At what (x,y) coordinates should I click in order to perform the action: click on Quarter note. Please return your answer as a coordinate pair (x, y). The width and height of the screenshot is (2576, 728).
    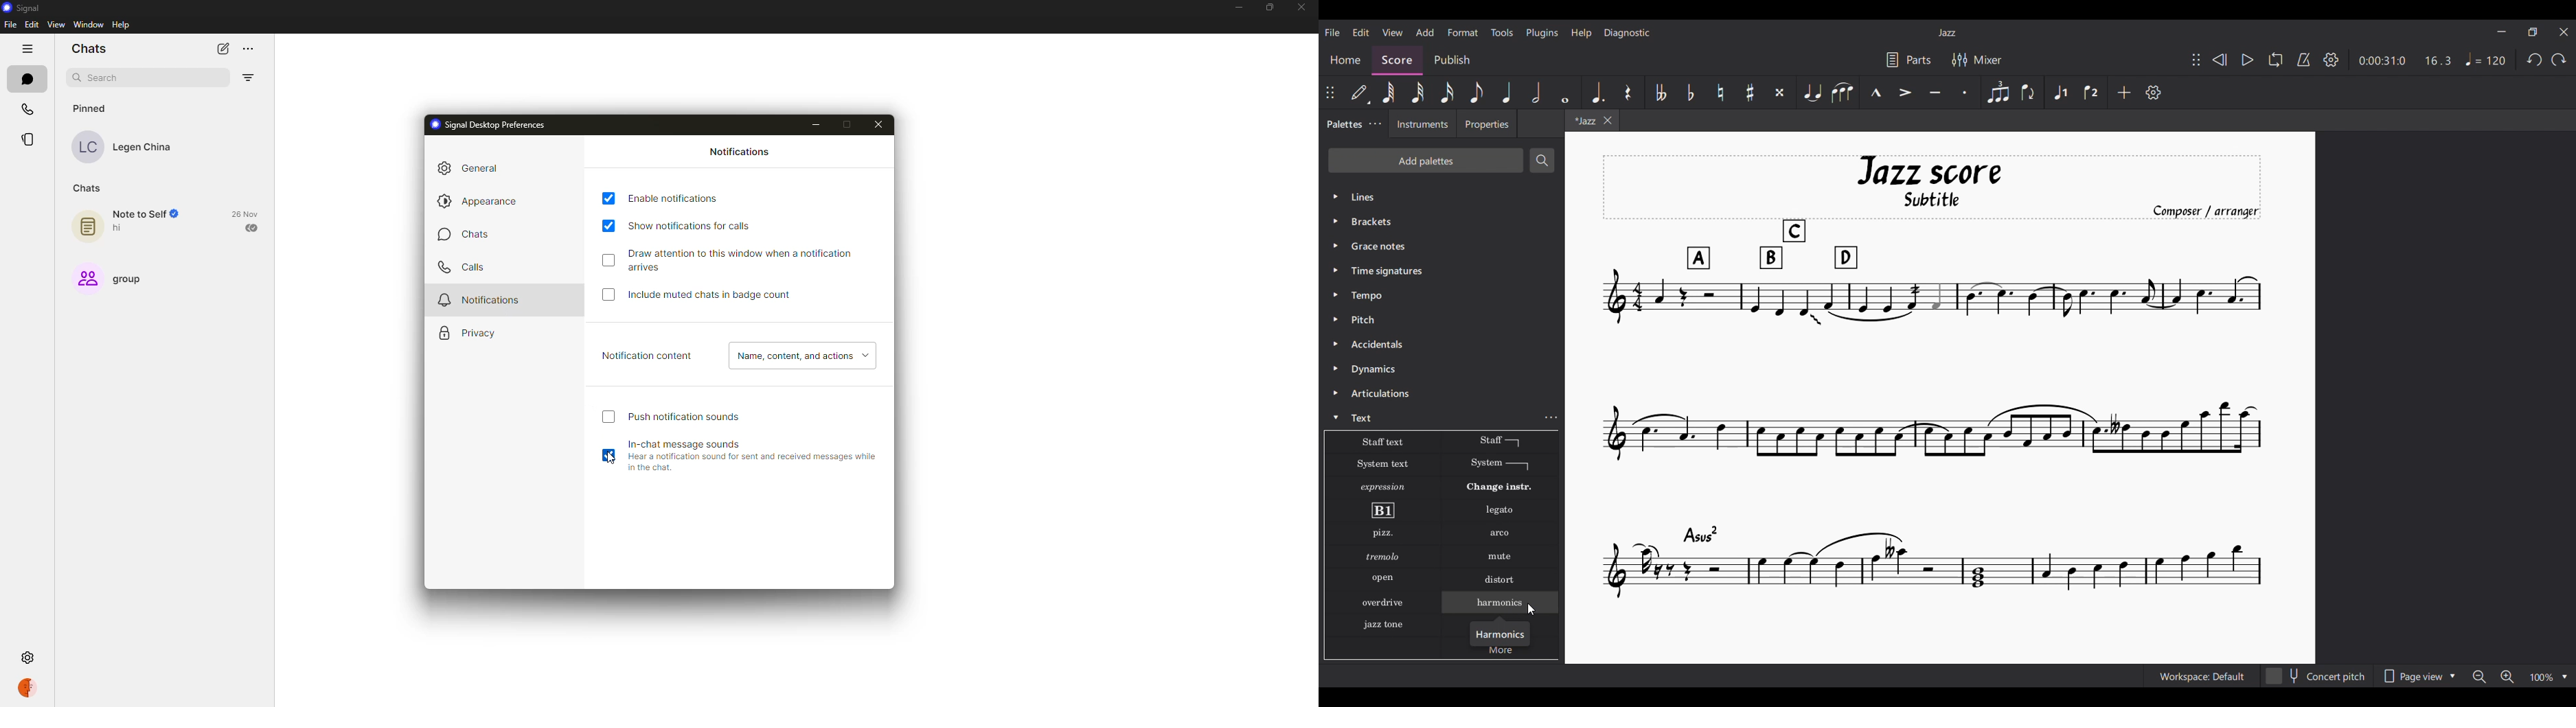
    Looking at the image, I should click on (1507, 92).